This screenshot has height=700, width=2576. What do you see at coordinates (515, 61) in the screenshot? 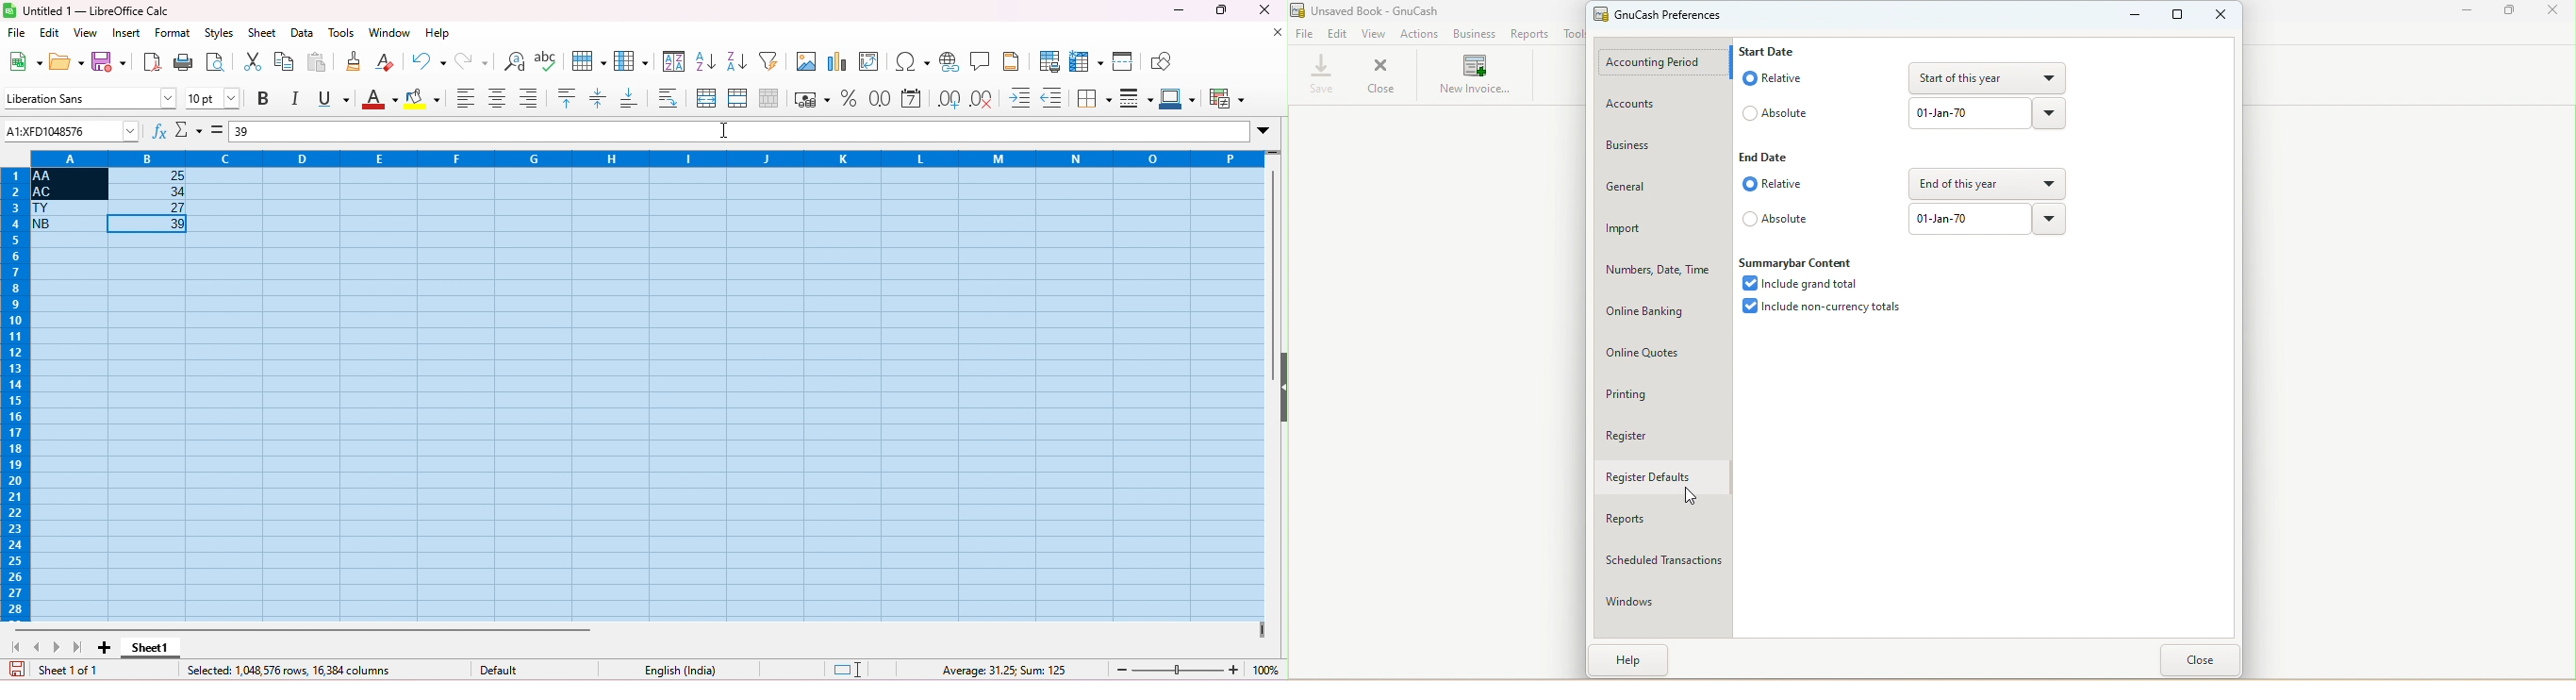
I see `find and replace` at bounding box center [515, 61].